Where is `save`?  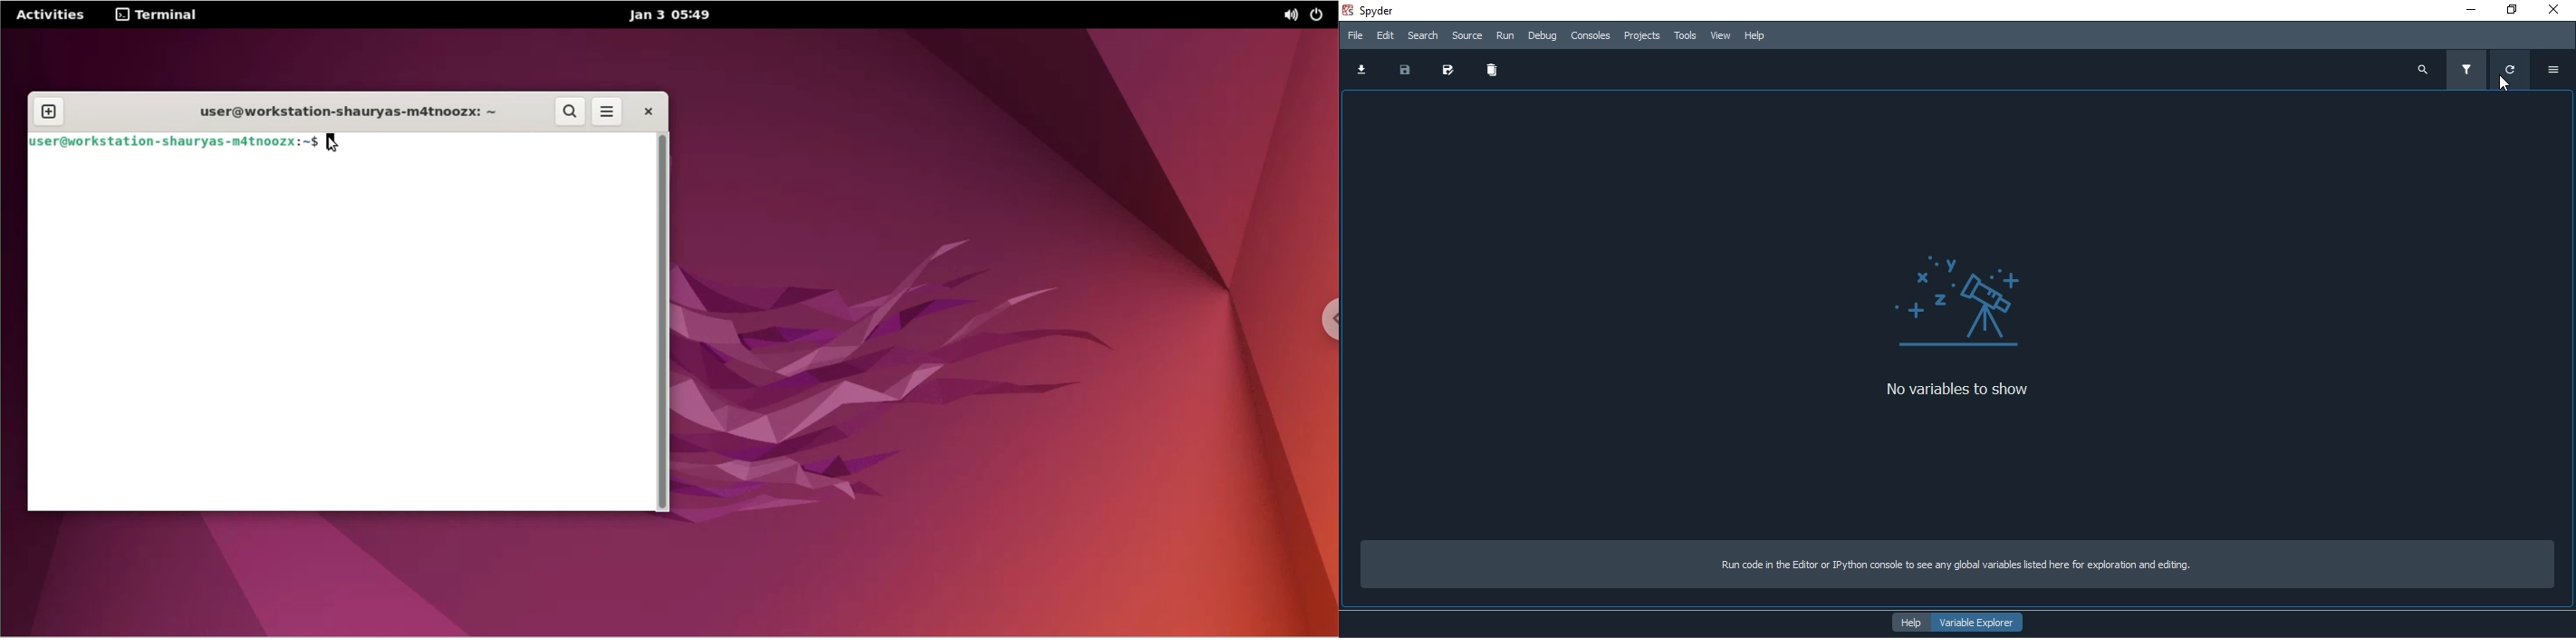 save is located at coordinates (1402, 70).